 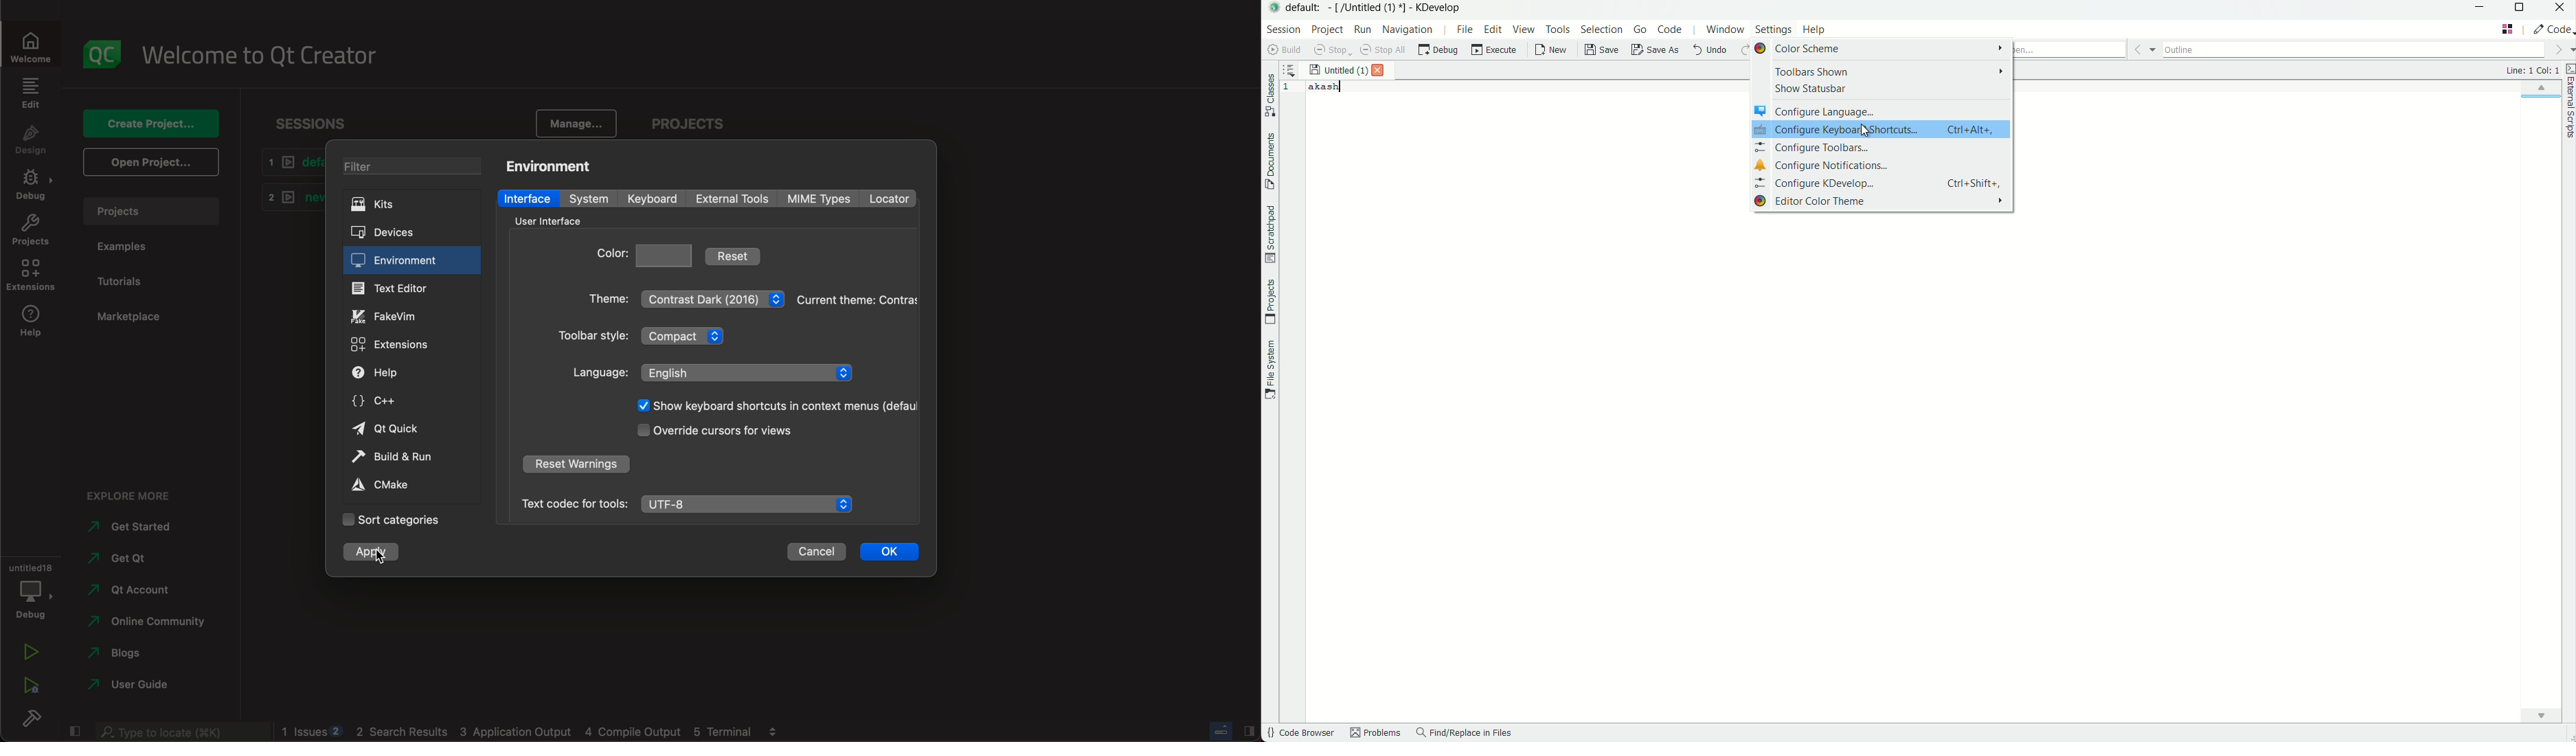 I want to click on guide, so click(x=138, y=686).